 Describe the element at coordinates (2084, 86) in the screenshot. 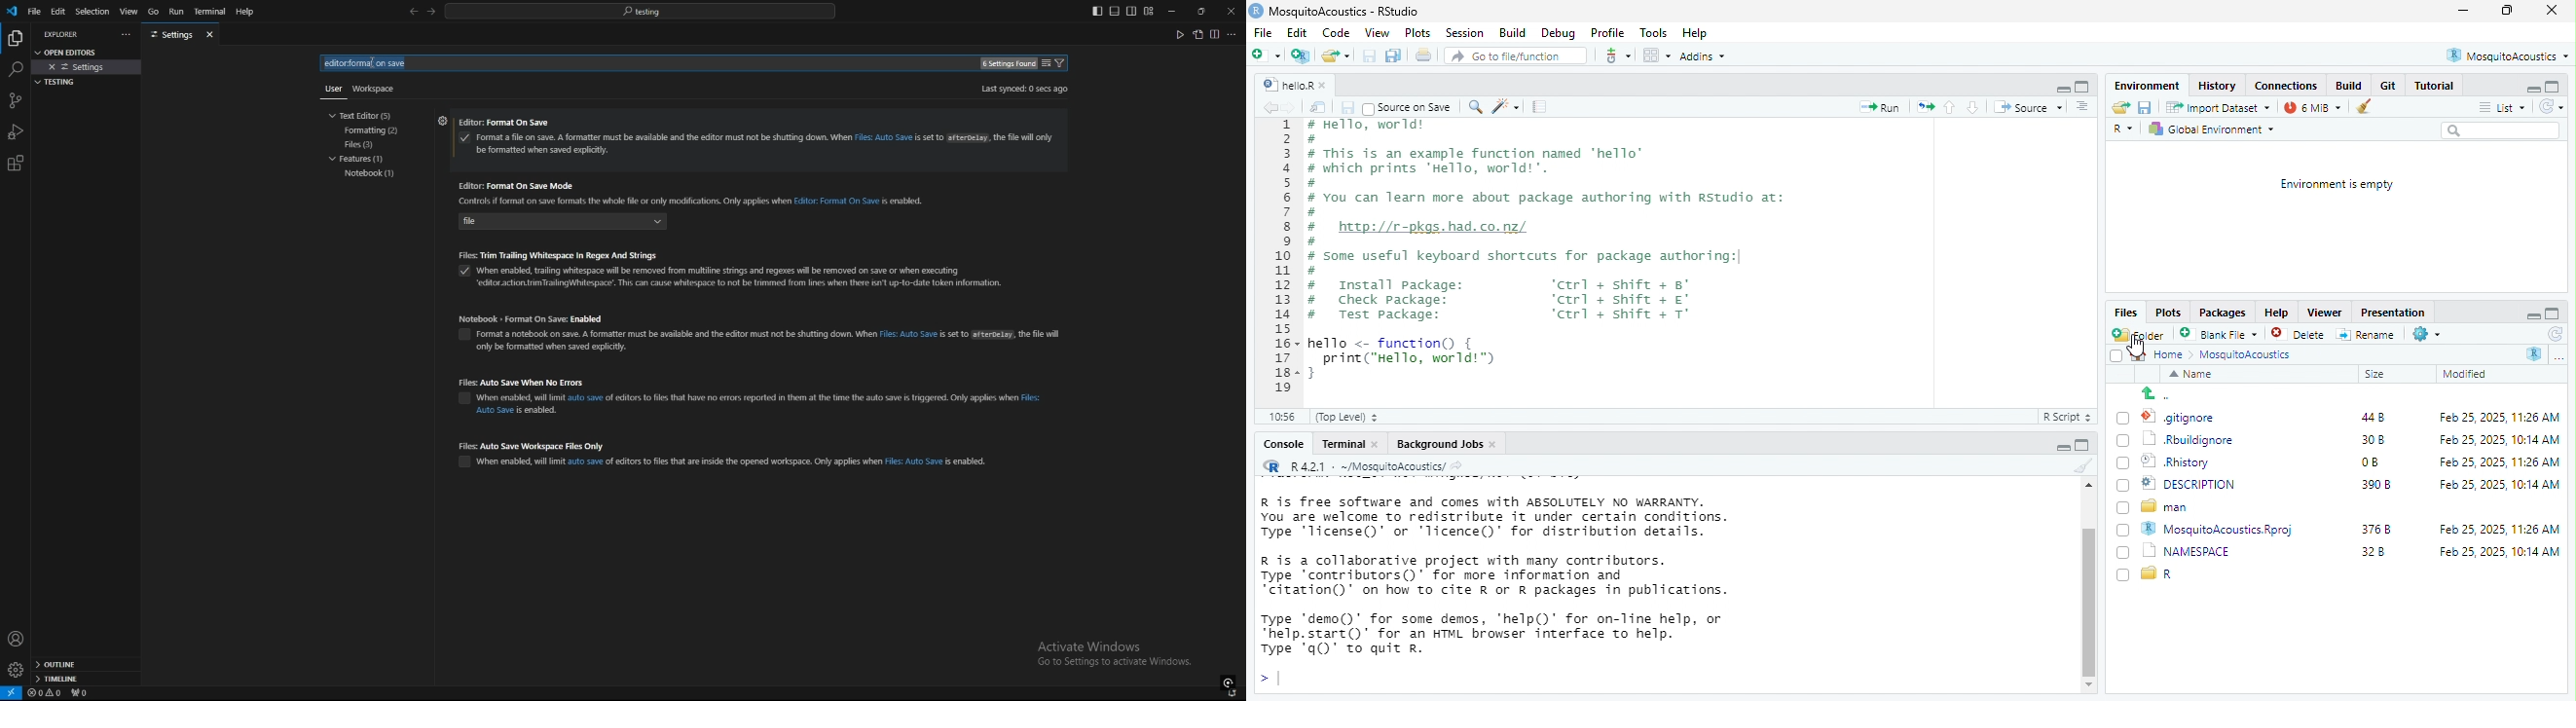

I see `hide console` at that location.